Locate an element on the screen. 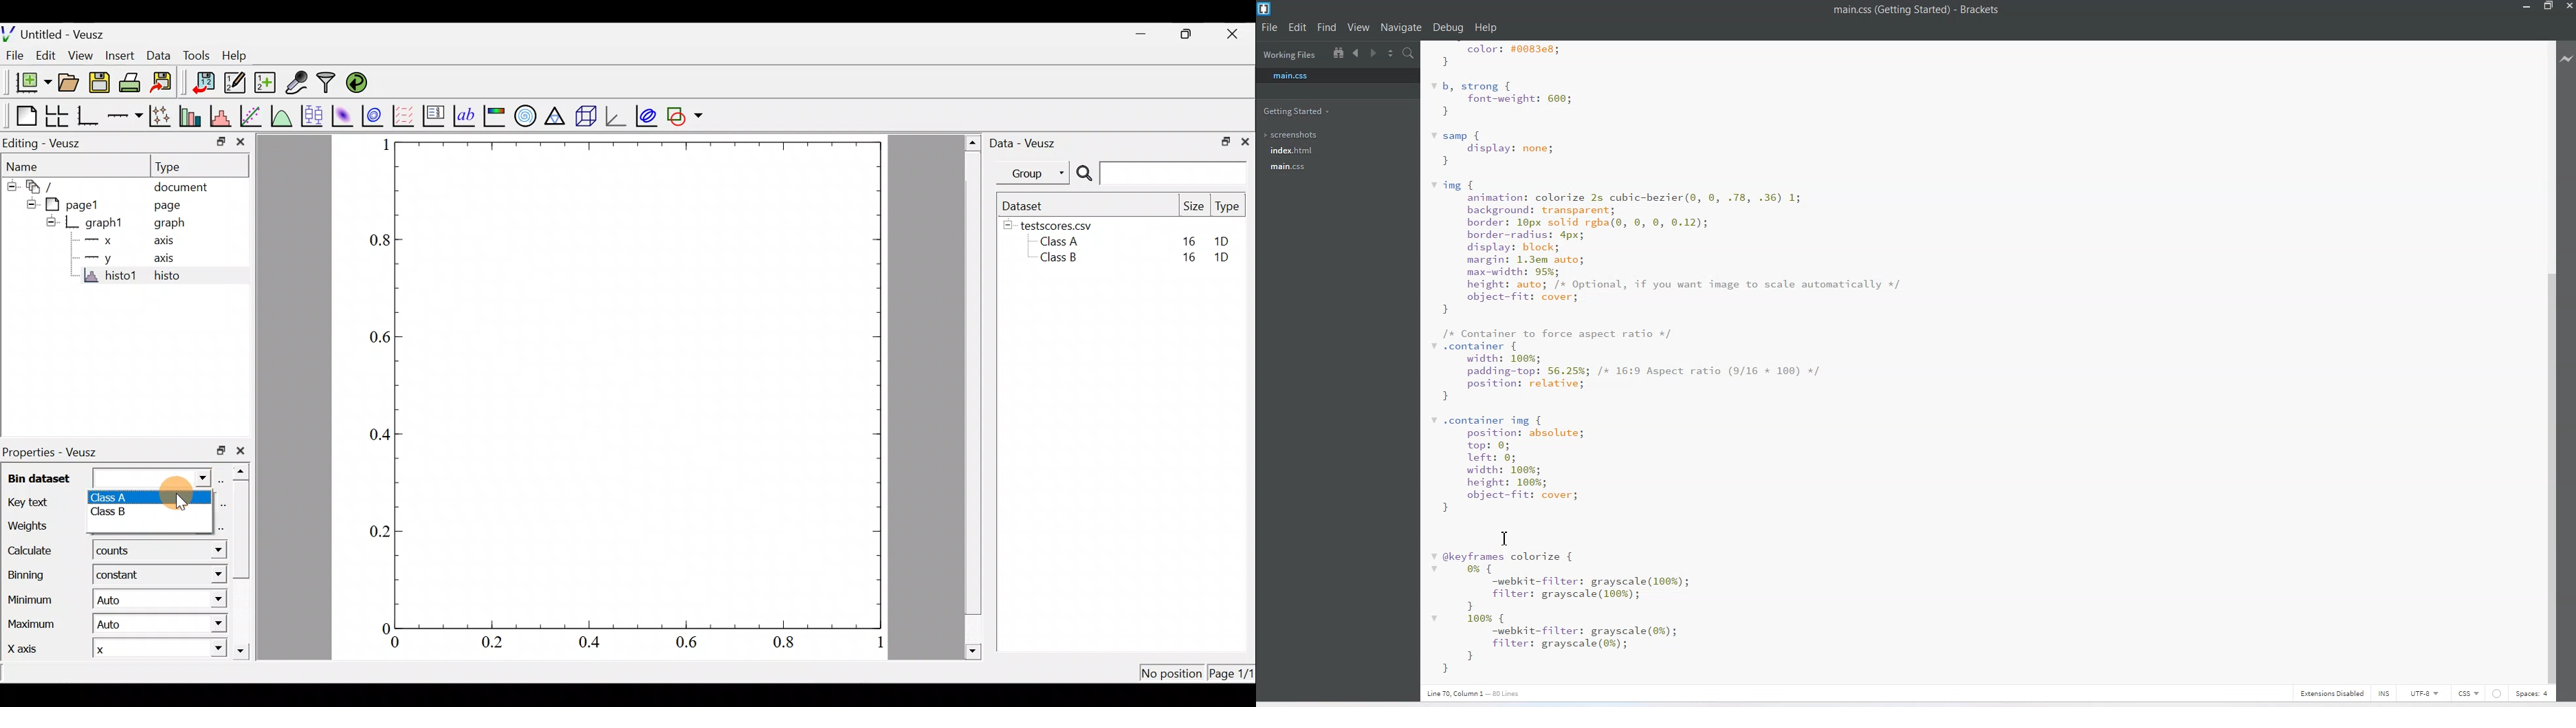 The image size is (2576, 728). View is located at coordinates (80, 56).